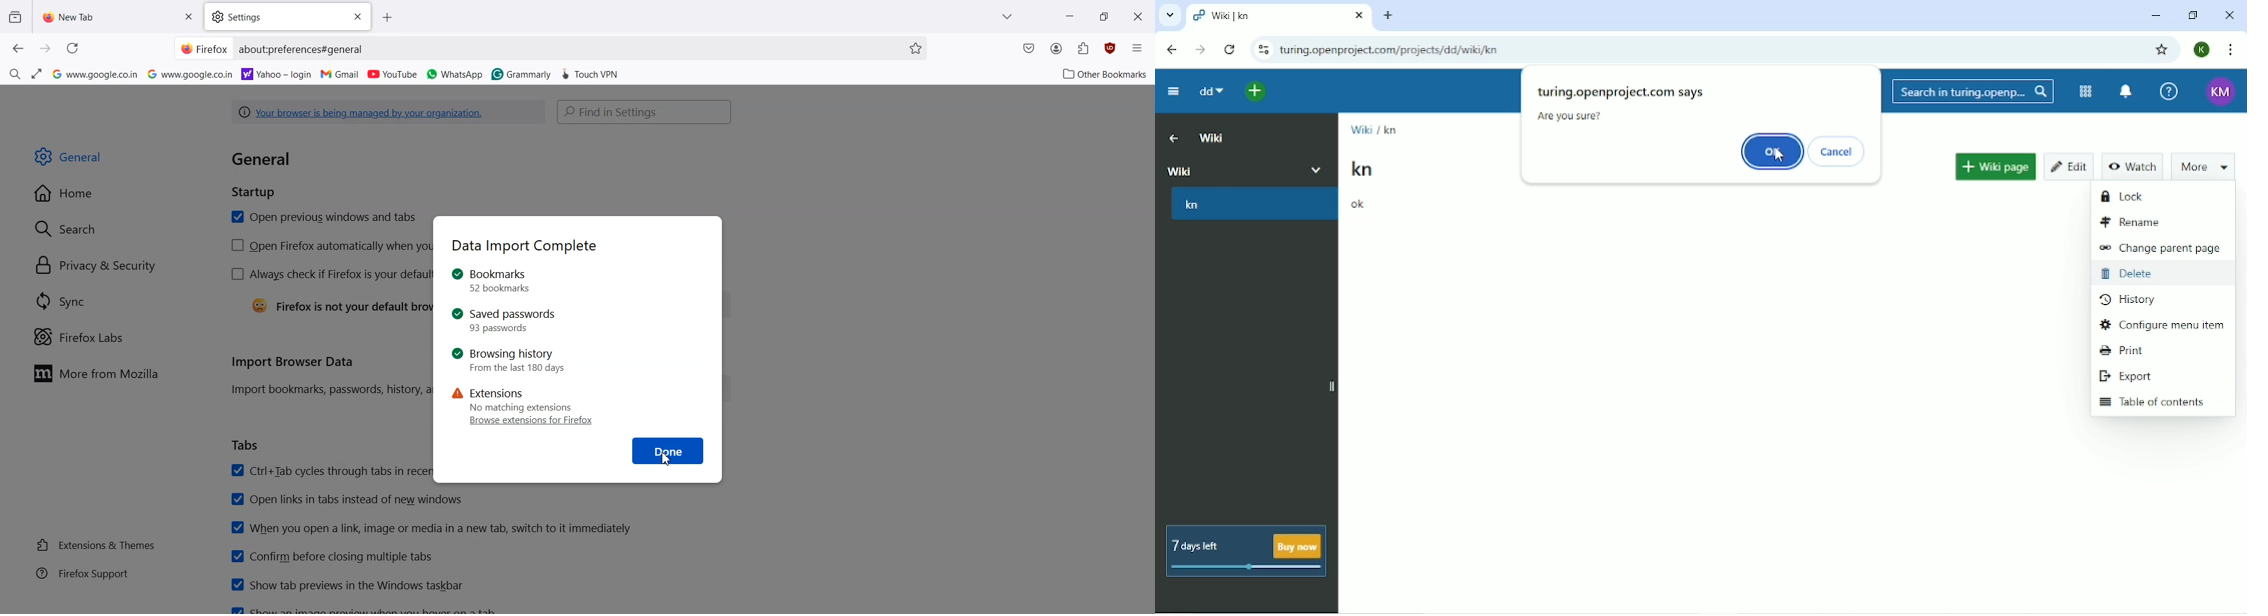 The width and height of the screenshot is (2268, 616). I want to click on Cancel, so click(1837, 152).